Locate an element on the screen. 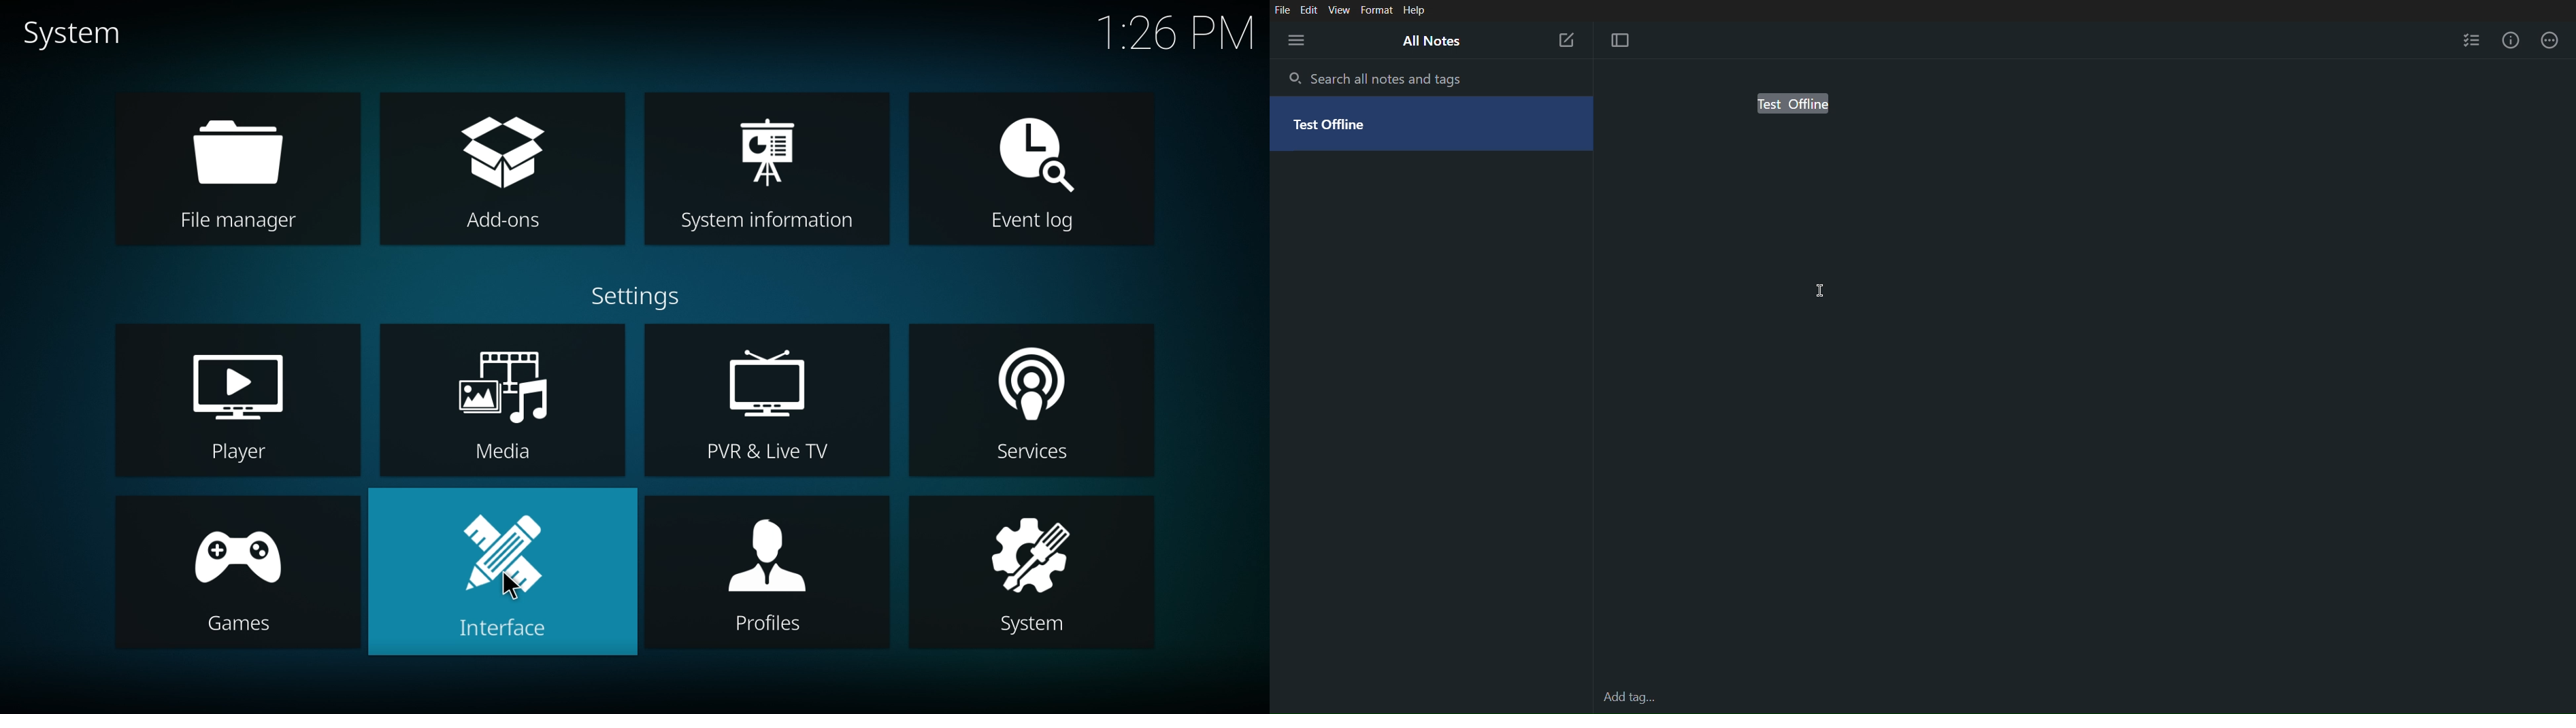  Format is located at coordinates (1377, 9).